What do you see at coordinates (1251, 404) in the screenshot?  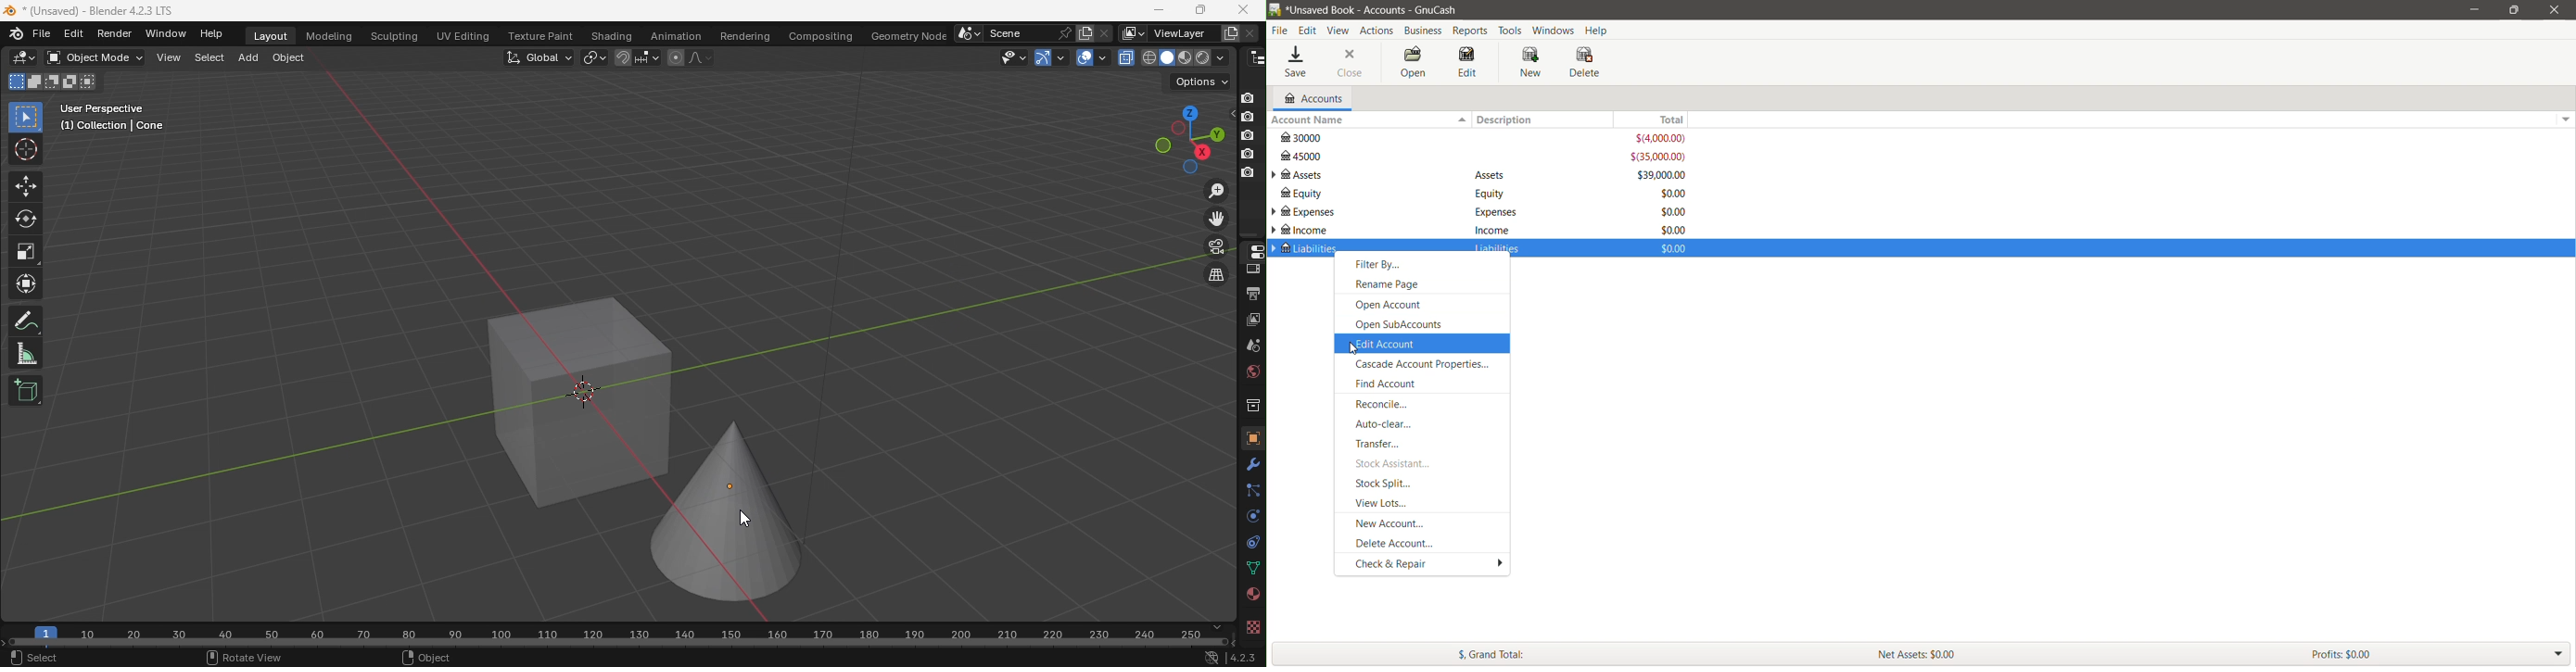 I see `Collection` at bounding box center [1251, 404].